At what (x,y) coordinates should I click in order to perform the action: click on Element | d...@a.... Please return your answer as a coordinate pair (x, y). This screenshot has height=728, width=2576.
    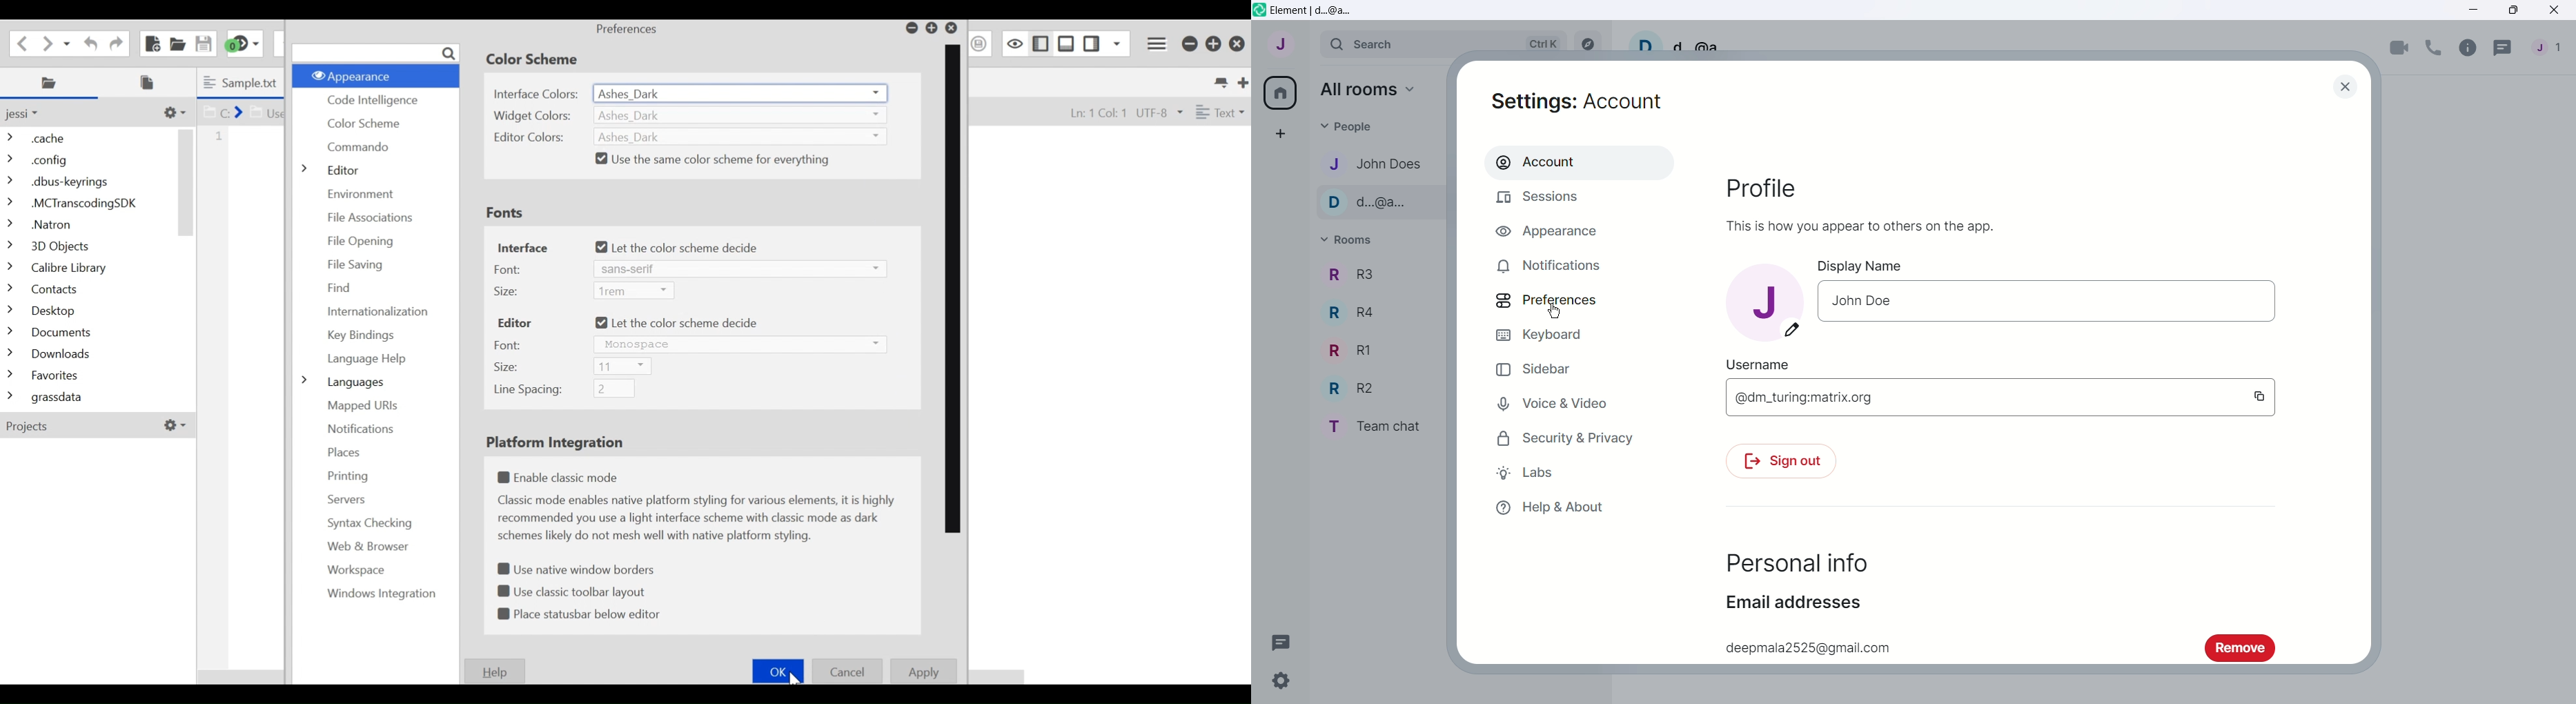
    Looking at the image, I should click on (1314, 11).